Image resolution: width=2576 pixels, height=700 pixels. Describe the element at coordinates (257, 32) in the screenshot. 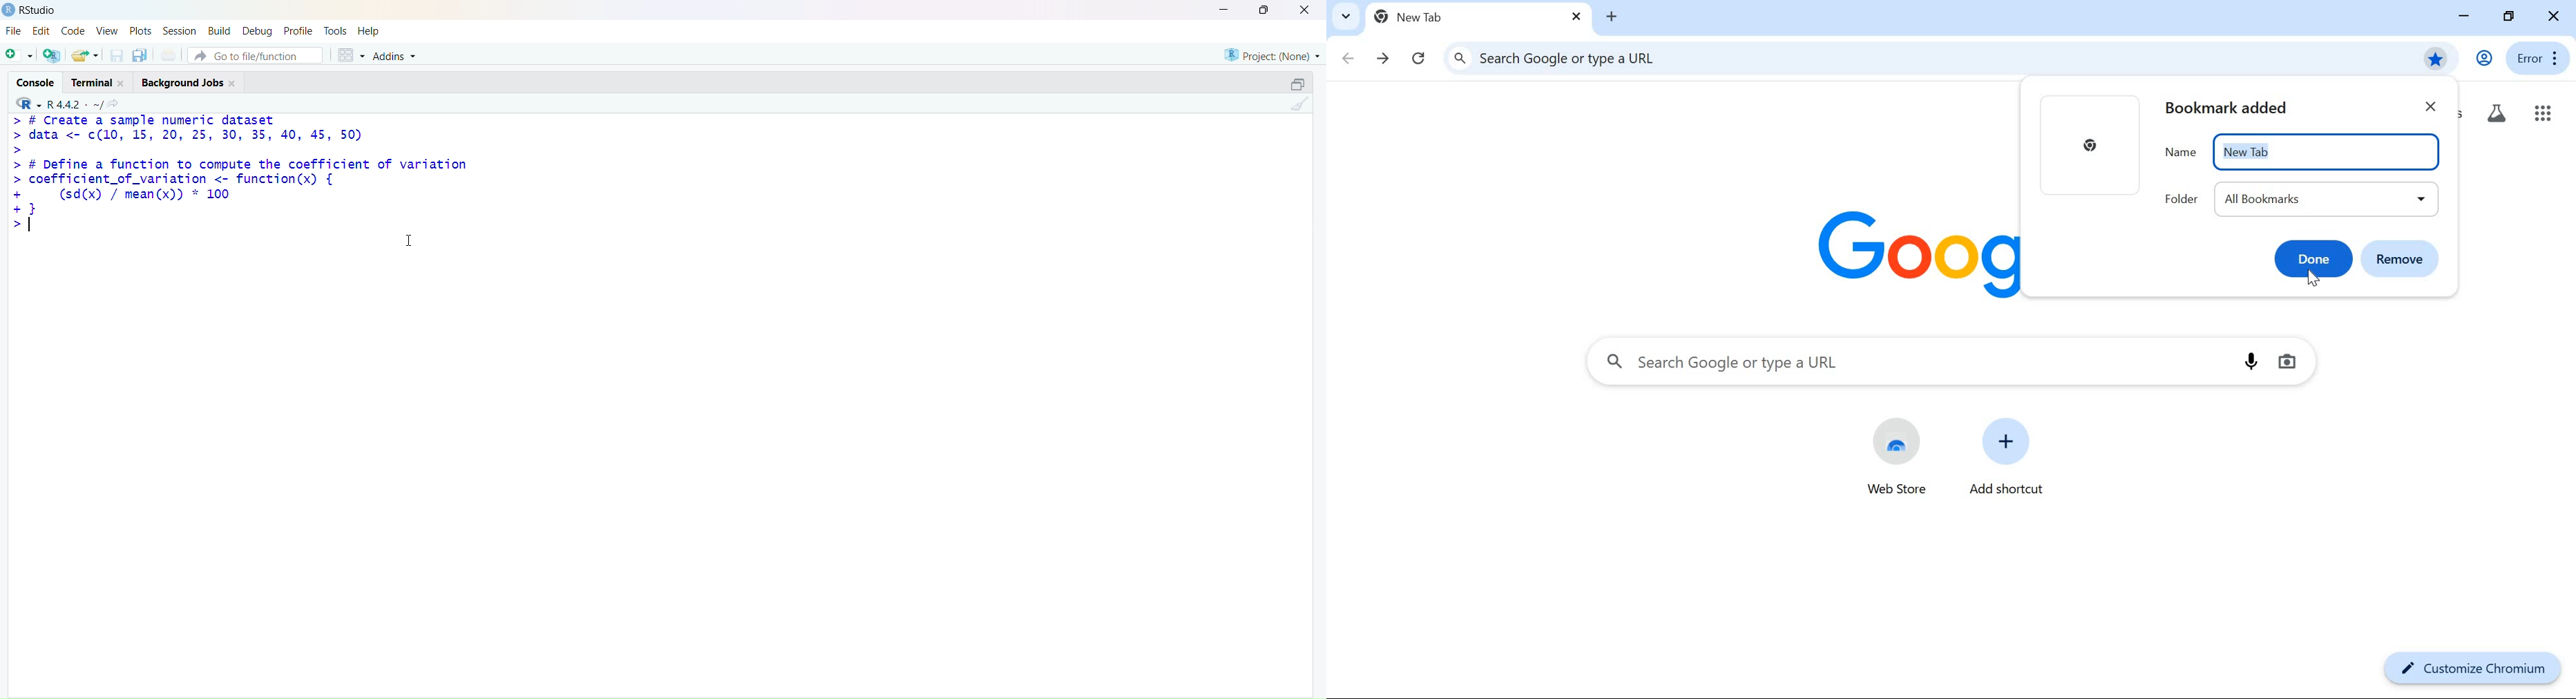

I see `debug` at that location.